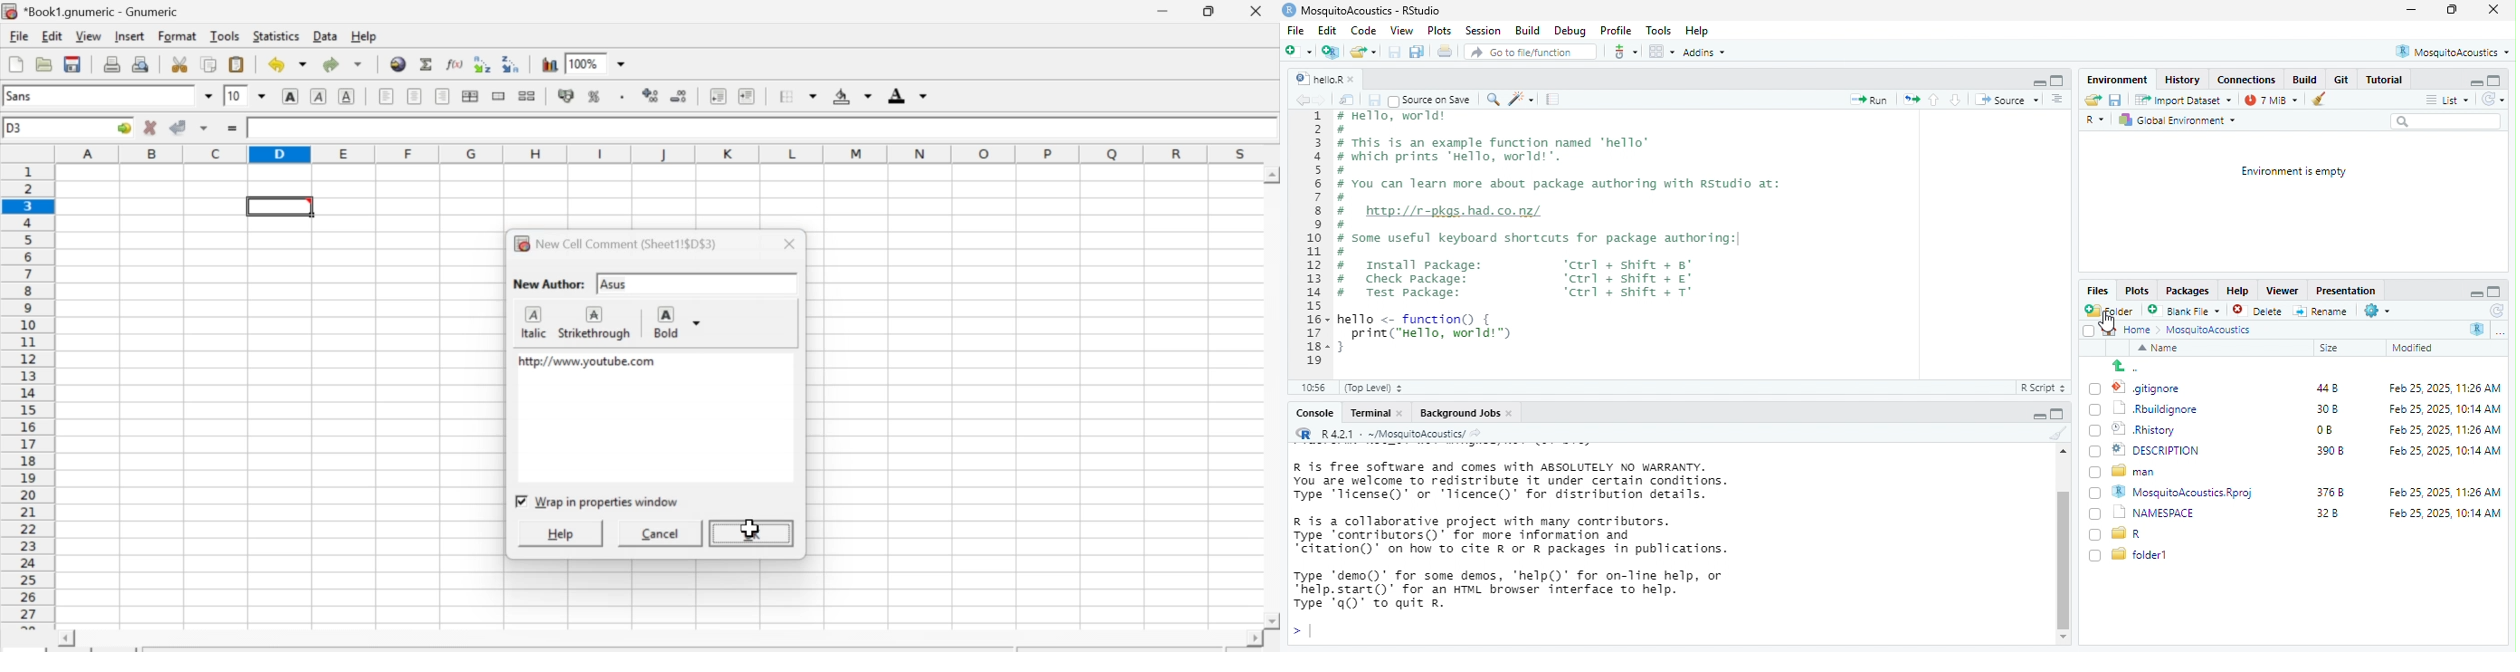 This screenshot has width=2520, height=672. I want to click on new file, so click(1301, 51).